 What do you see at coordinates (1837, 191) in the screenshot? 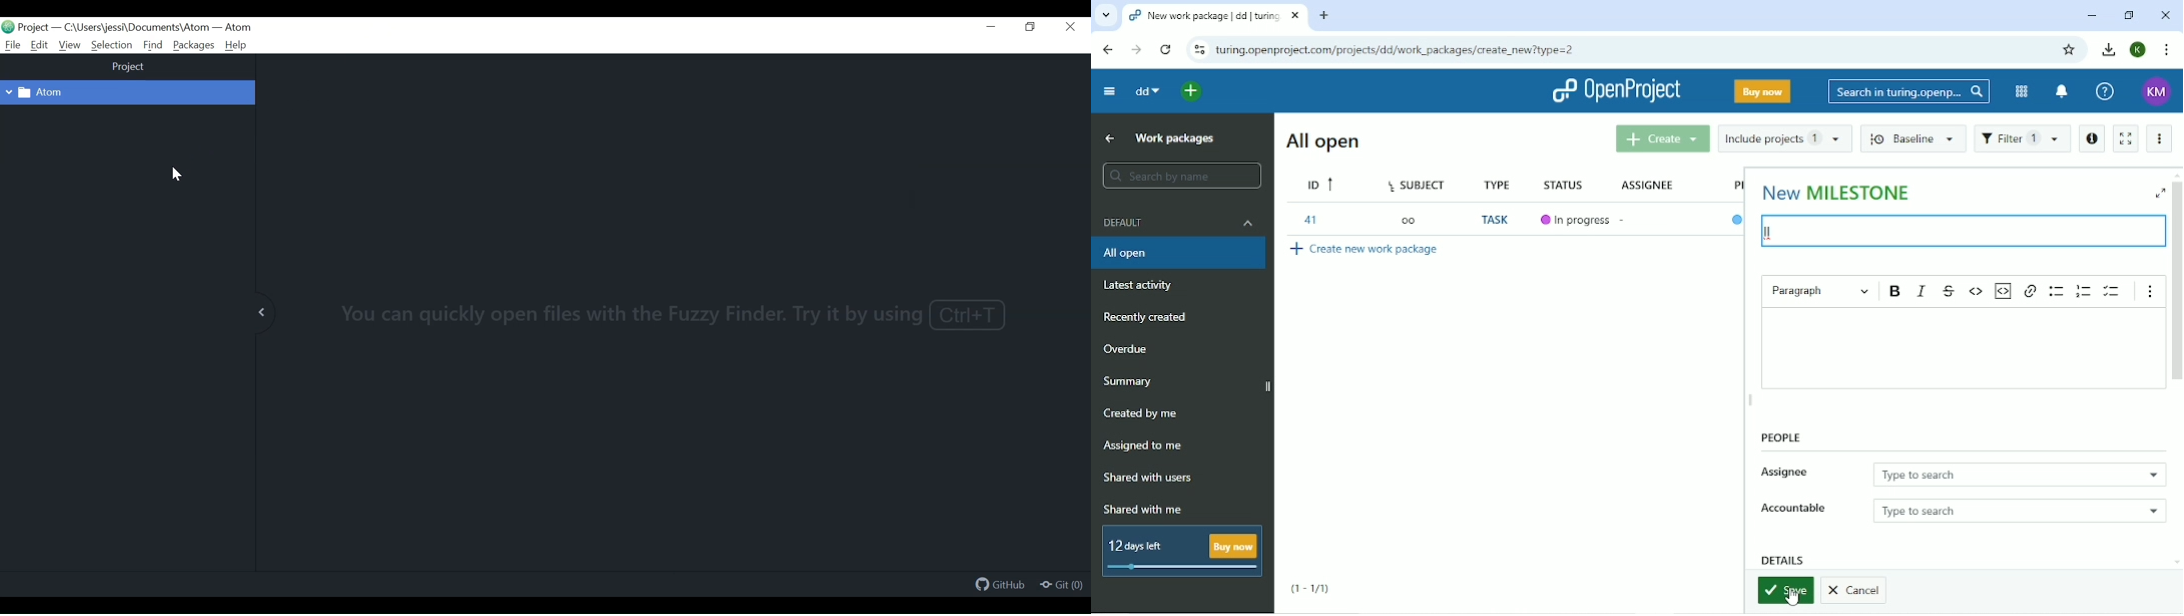
I see `New Milestone` at bounding box center [1837, 191].